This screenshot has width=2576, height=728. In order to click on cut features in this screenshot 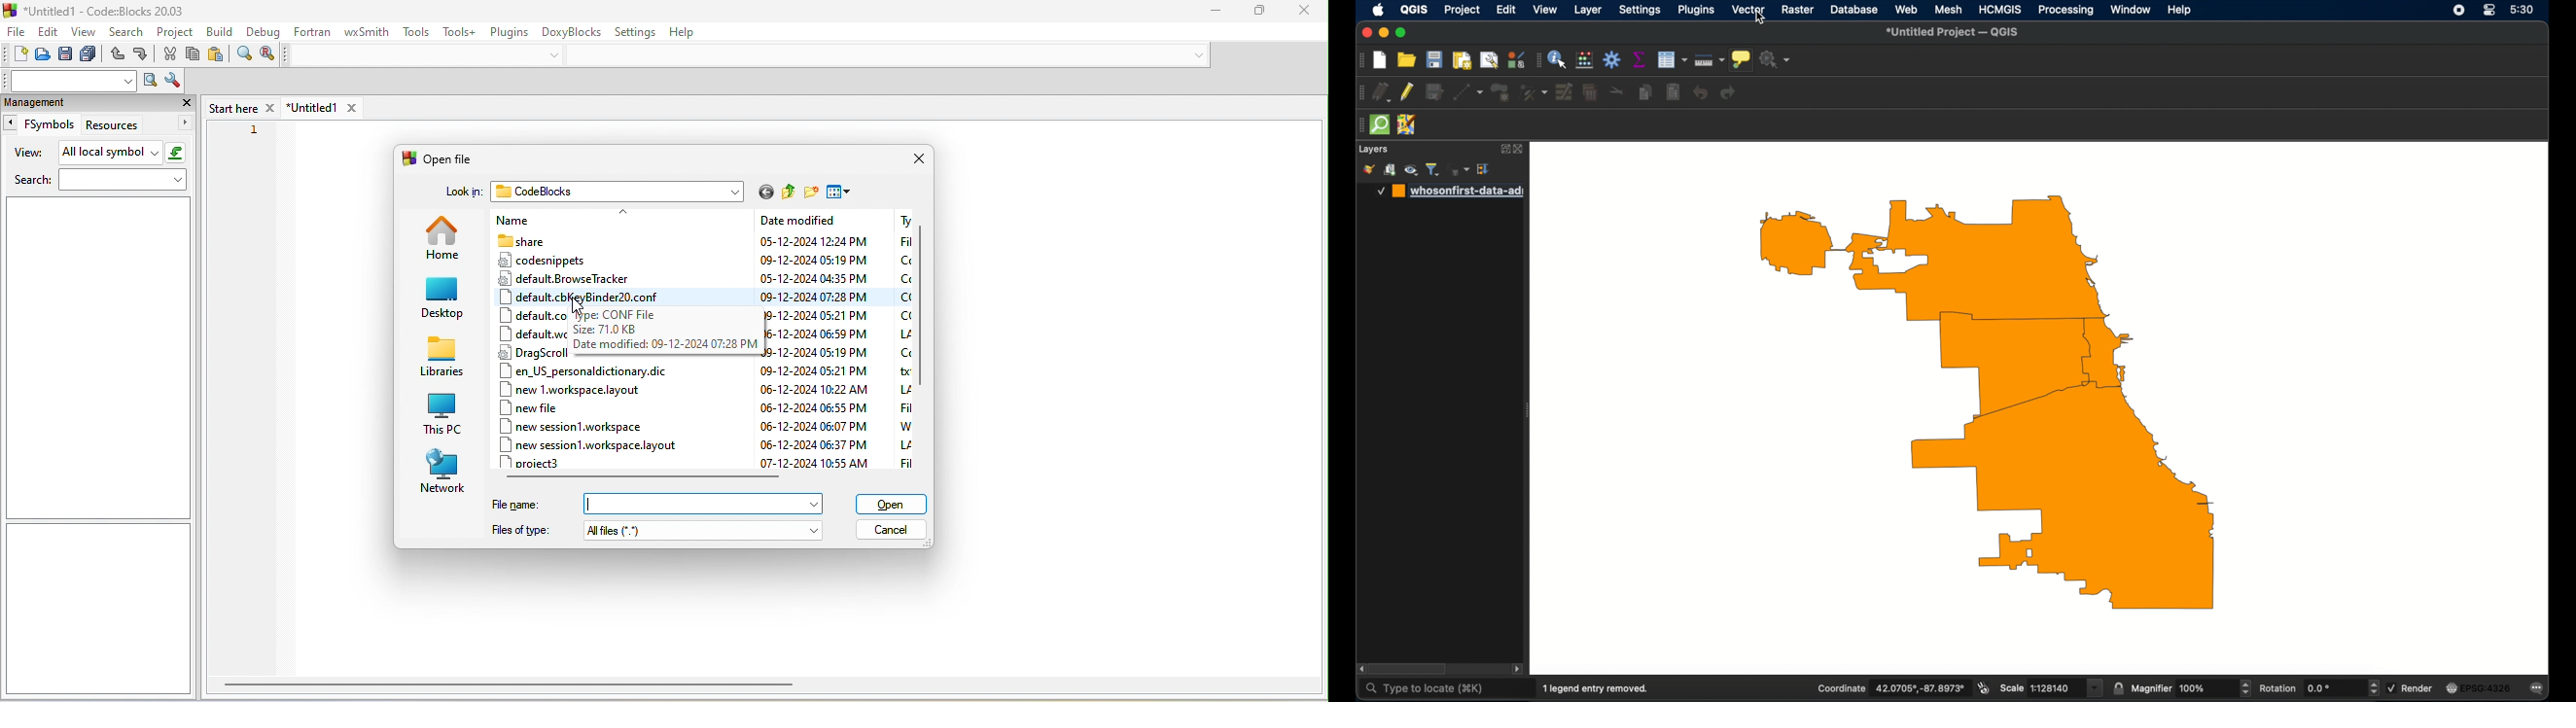, I will do `click(1616, 92)`.